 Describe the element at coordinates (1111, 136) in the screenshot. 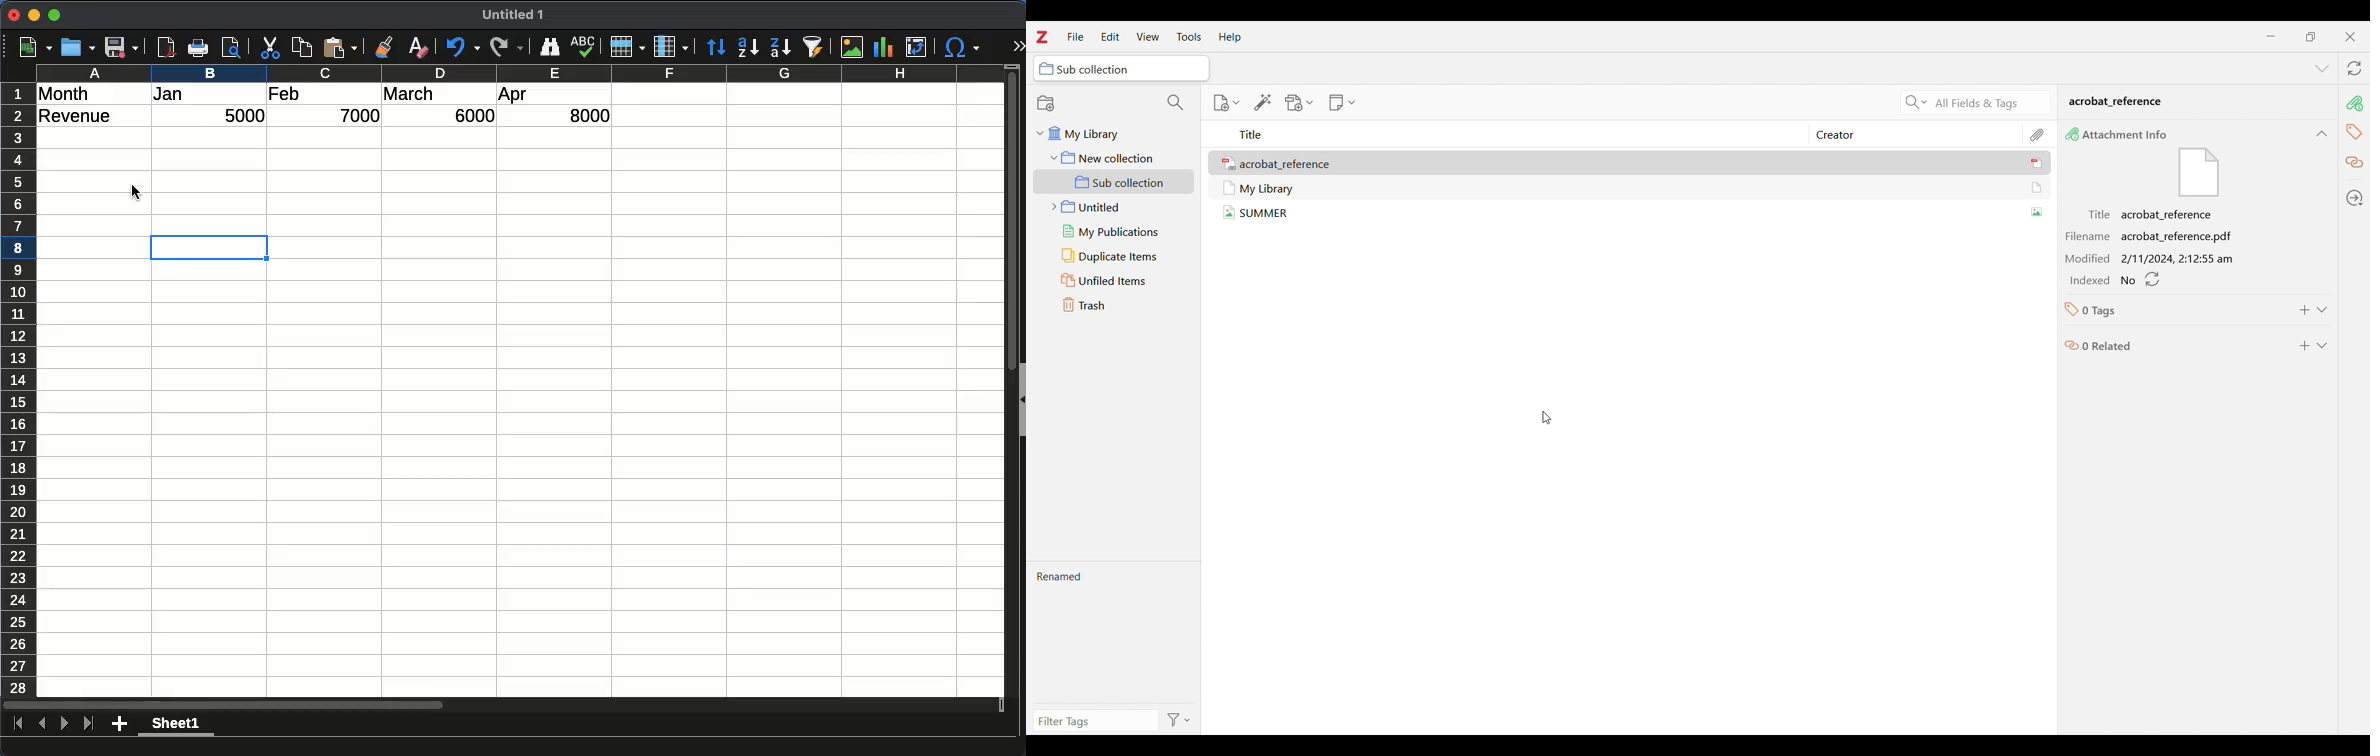

I see `My library folder` at that location.